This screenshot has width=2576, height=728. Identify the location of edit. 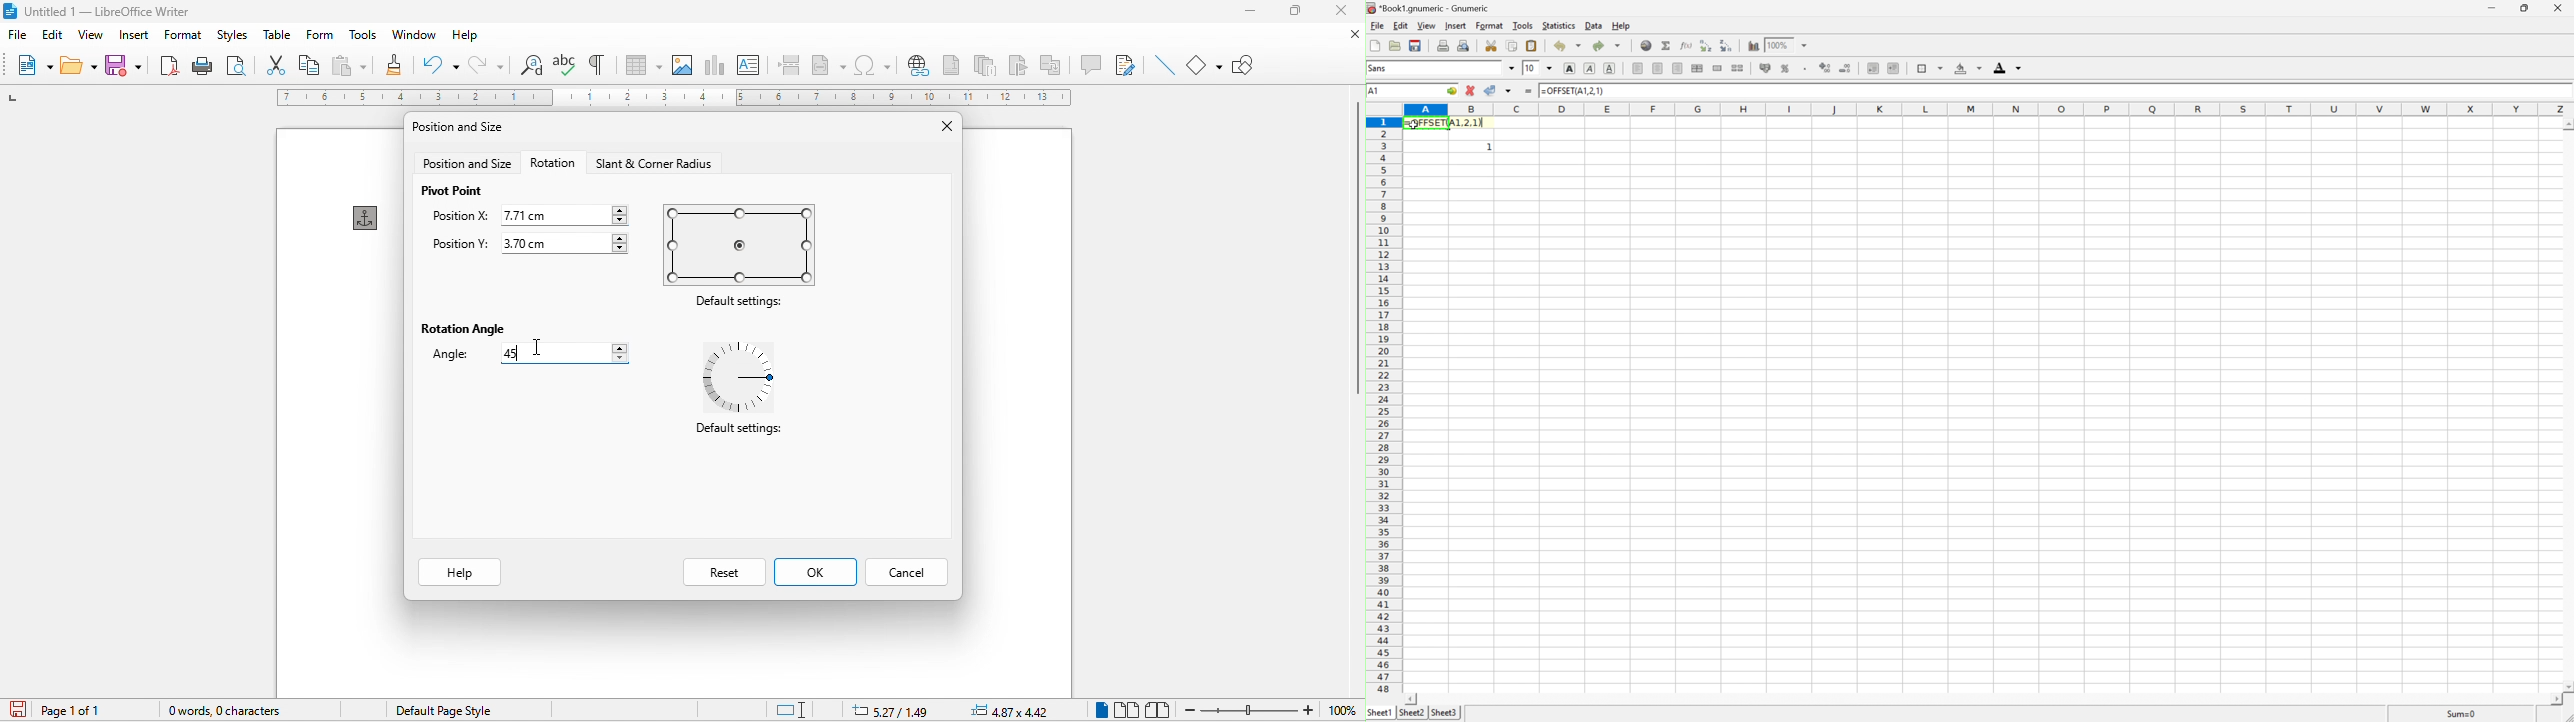
(55, 35).